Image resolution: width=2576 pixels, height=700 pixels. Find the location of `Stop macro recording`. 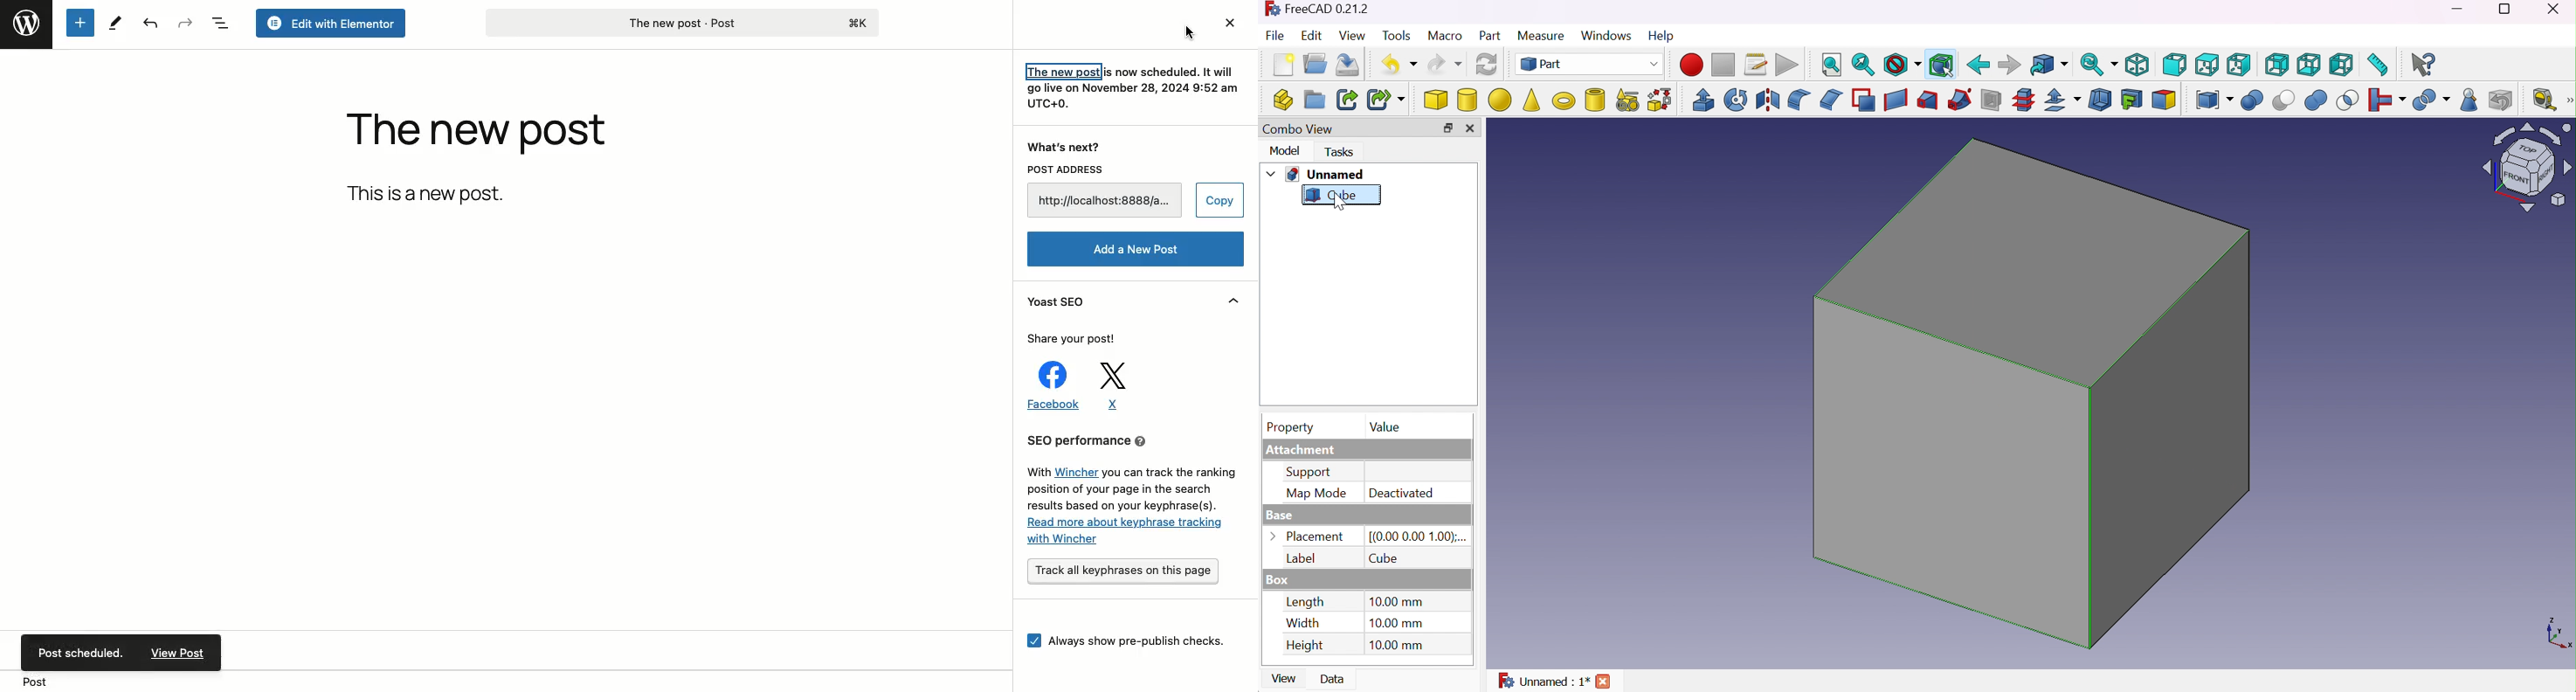

Stop macro recording is located at coordinates (1723, 65).